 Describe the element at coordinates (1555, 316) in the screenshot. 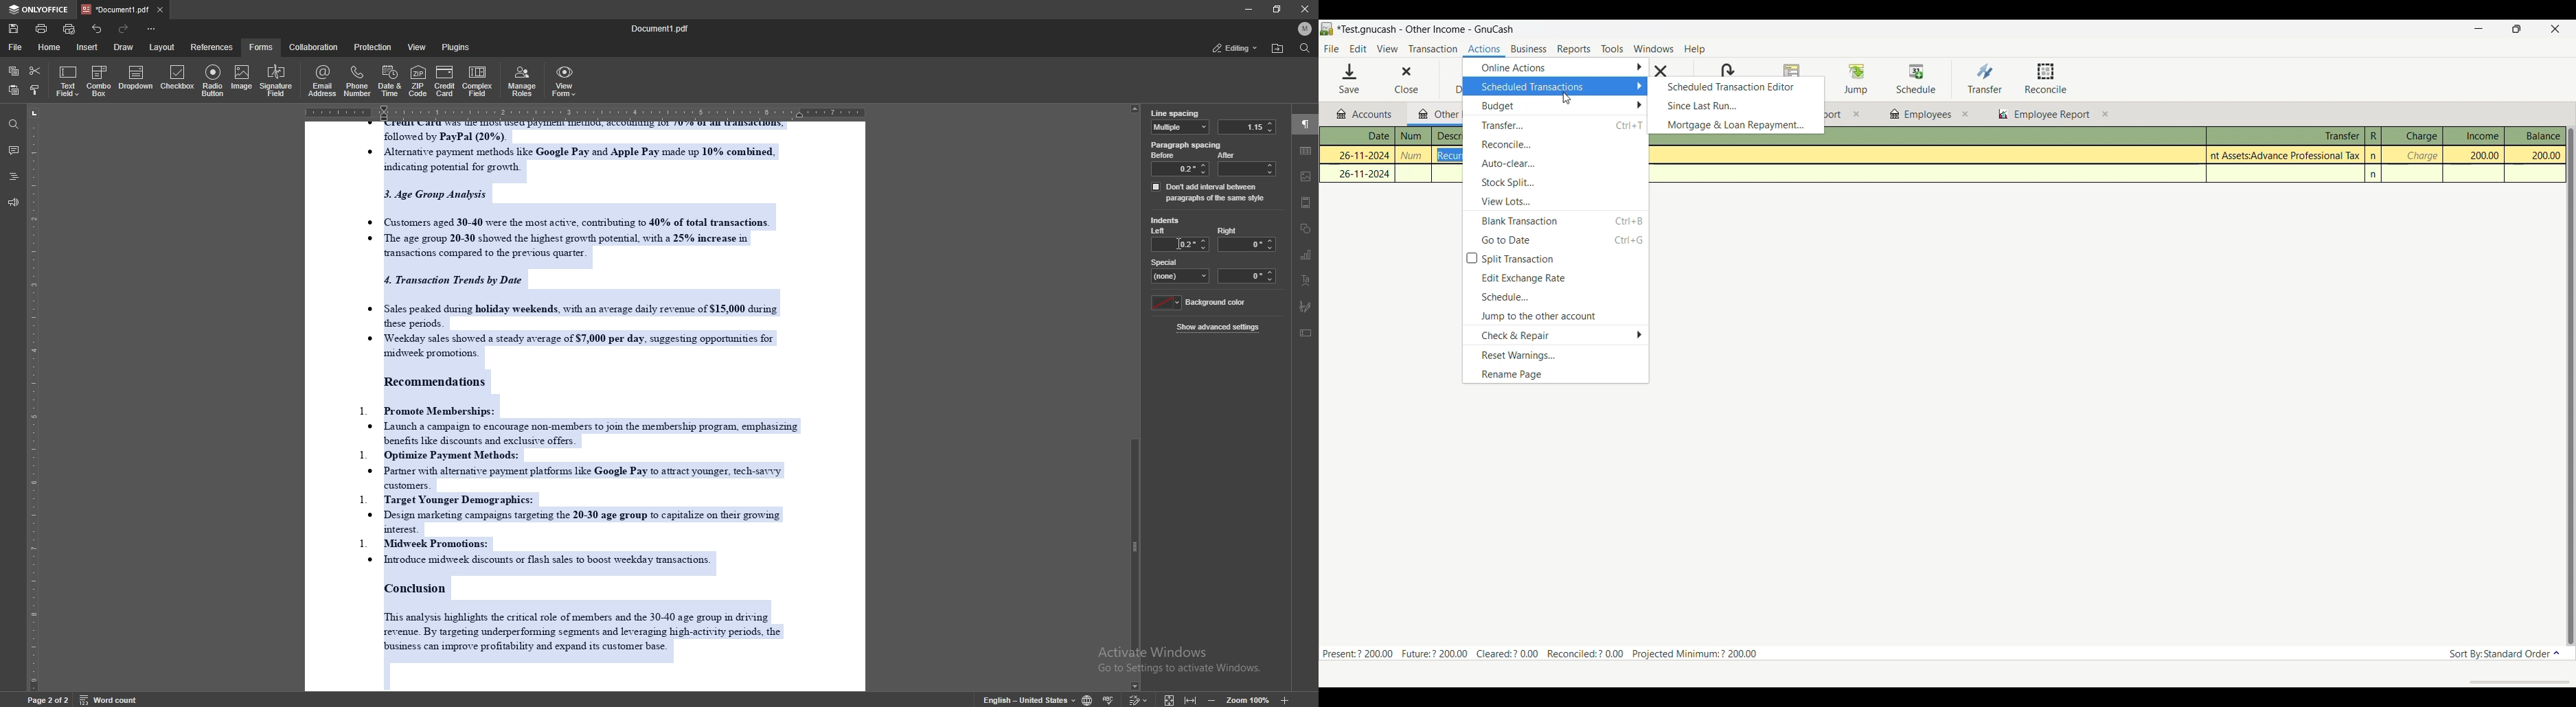

I see `Jump to the other account` at that location.